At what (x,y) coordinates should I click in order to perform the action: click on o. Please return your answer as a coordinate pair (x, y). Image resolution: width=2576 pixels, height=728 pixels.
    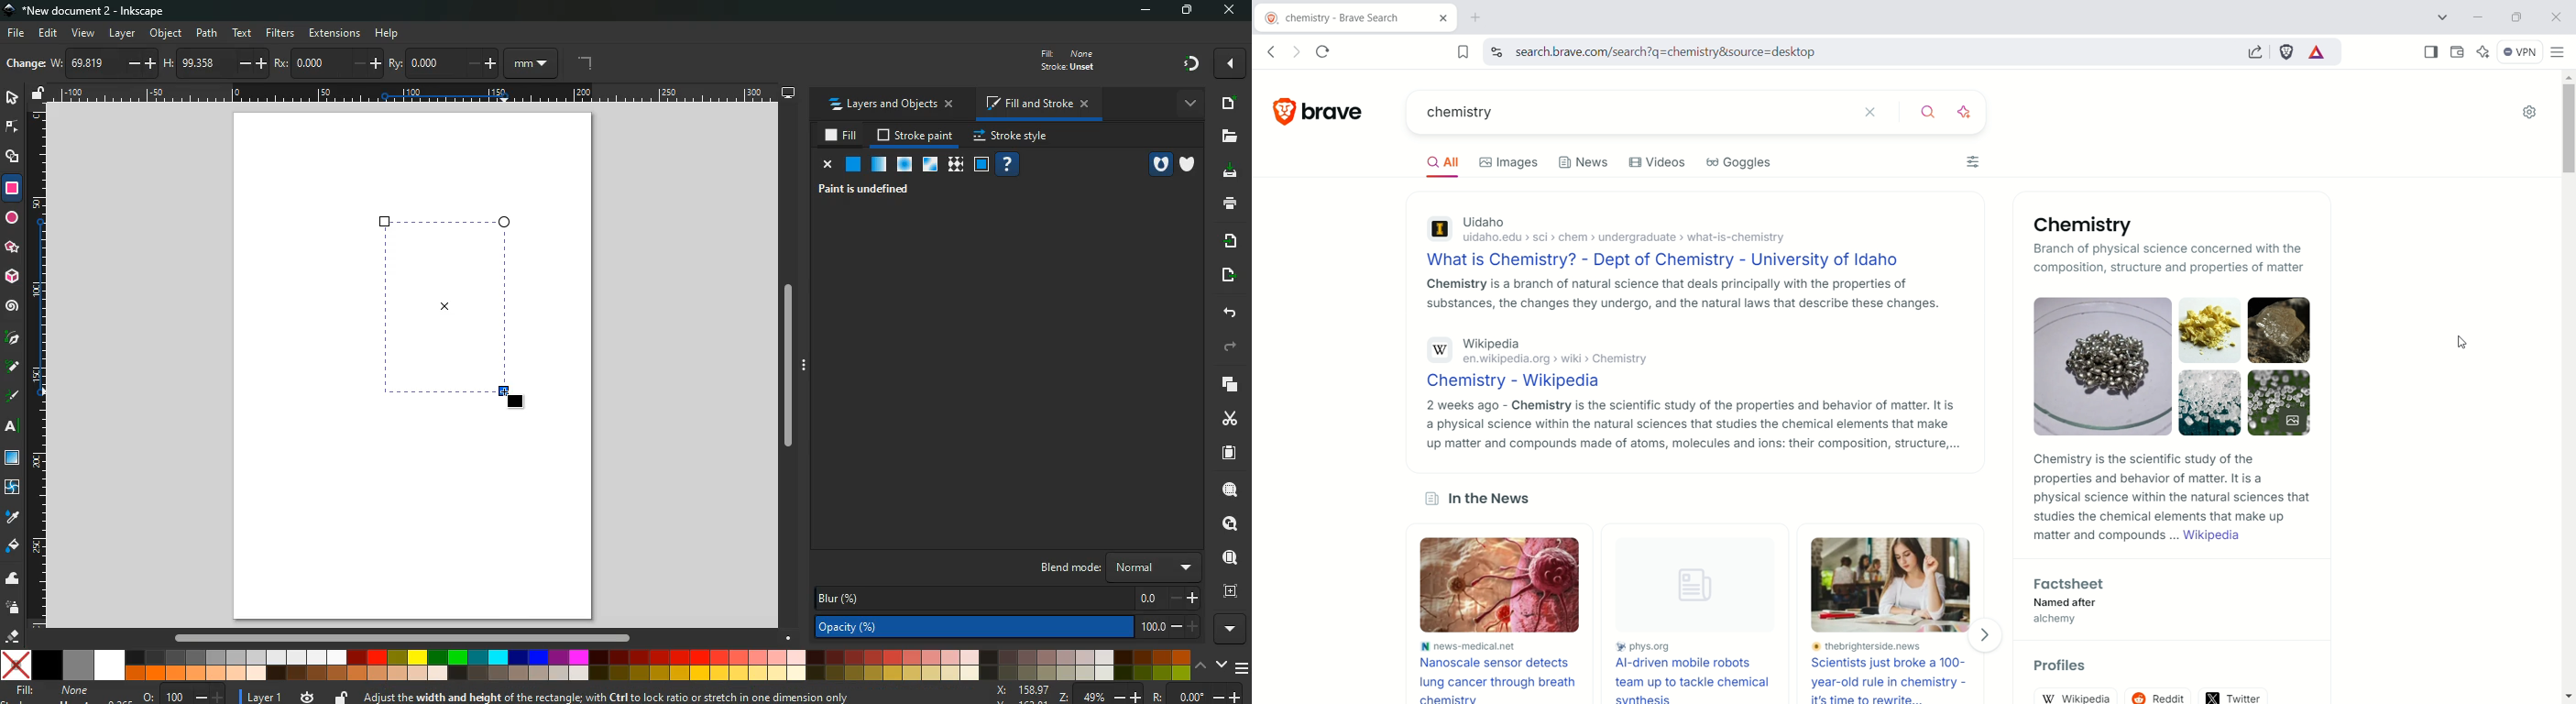
    Looking at the image, I should click on (179, 695).